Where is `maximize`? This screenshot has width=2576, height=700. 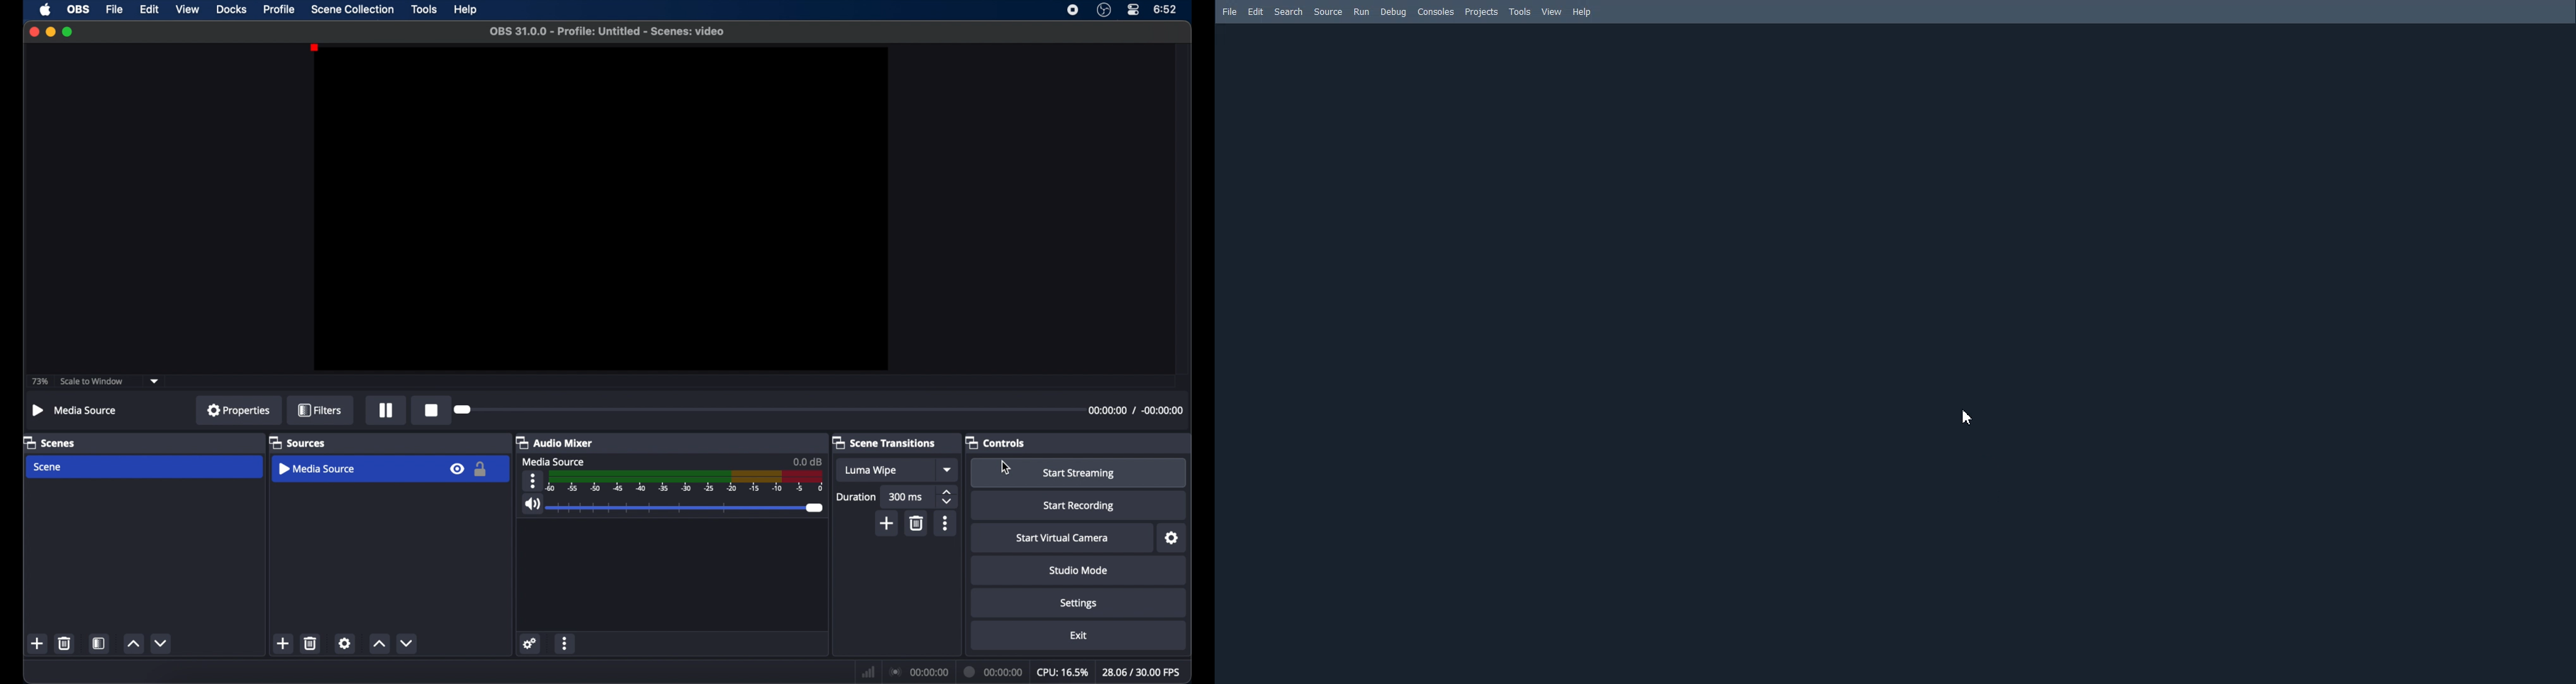 maximize is located at coordinates (68, 32).